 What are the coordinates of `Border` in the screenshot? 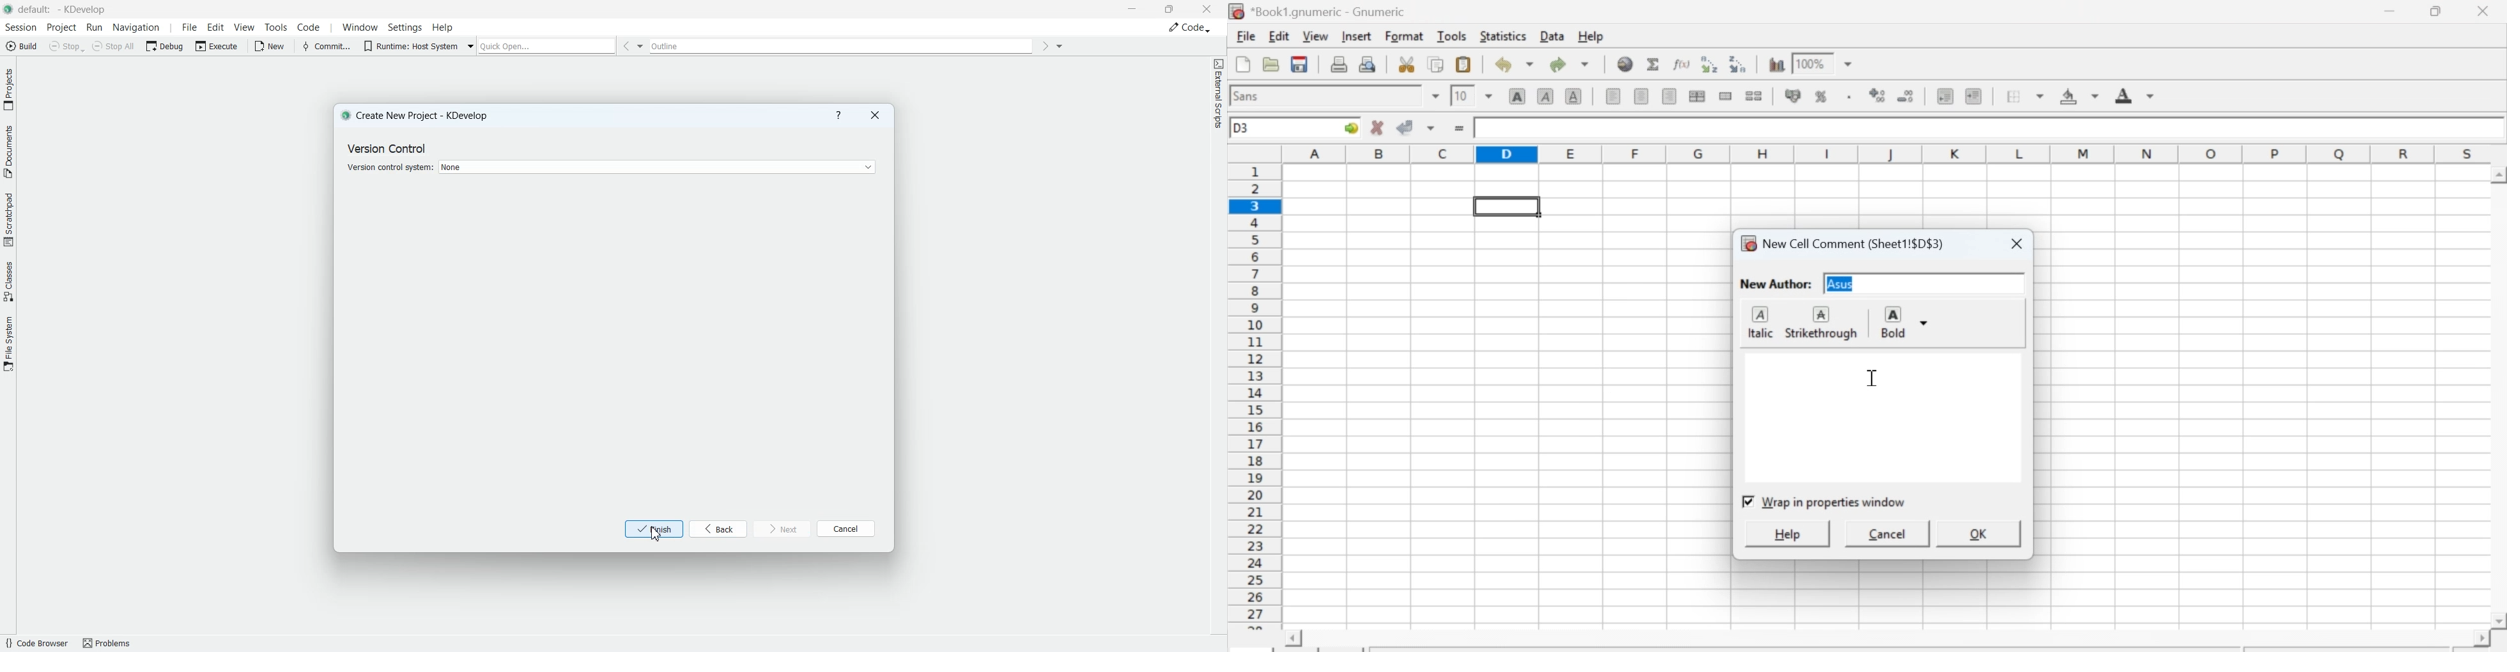 It's located at (2025, 97).